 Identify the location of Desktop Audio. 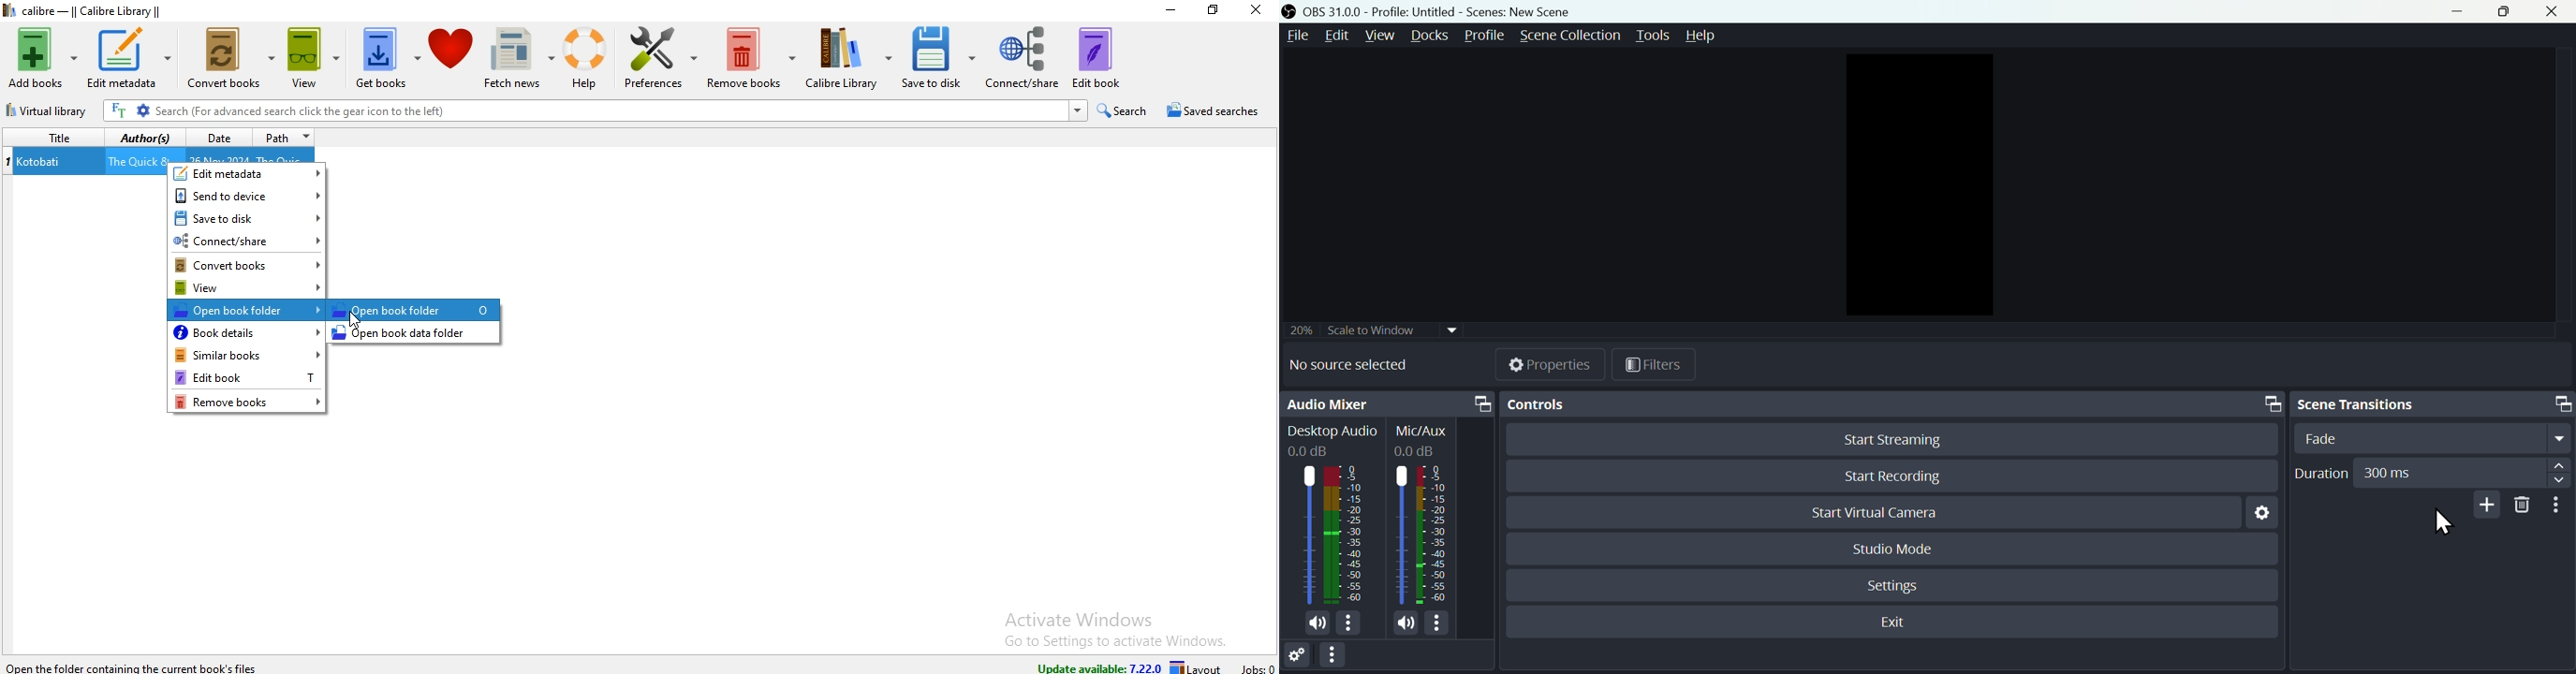
(1349, 535).